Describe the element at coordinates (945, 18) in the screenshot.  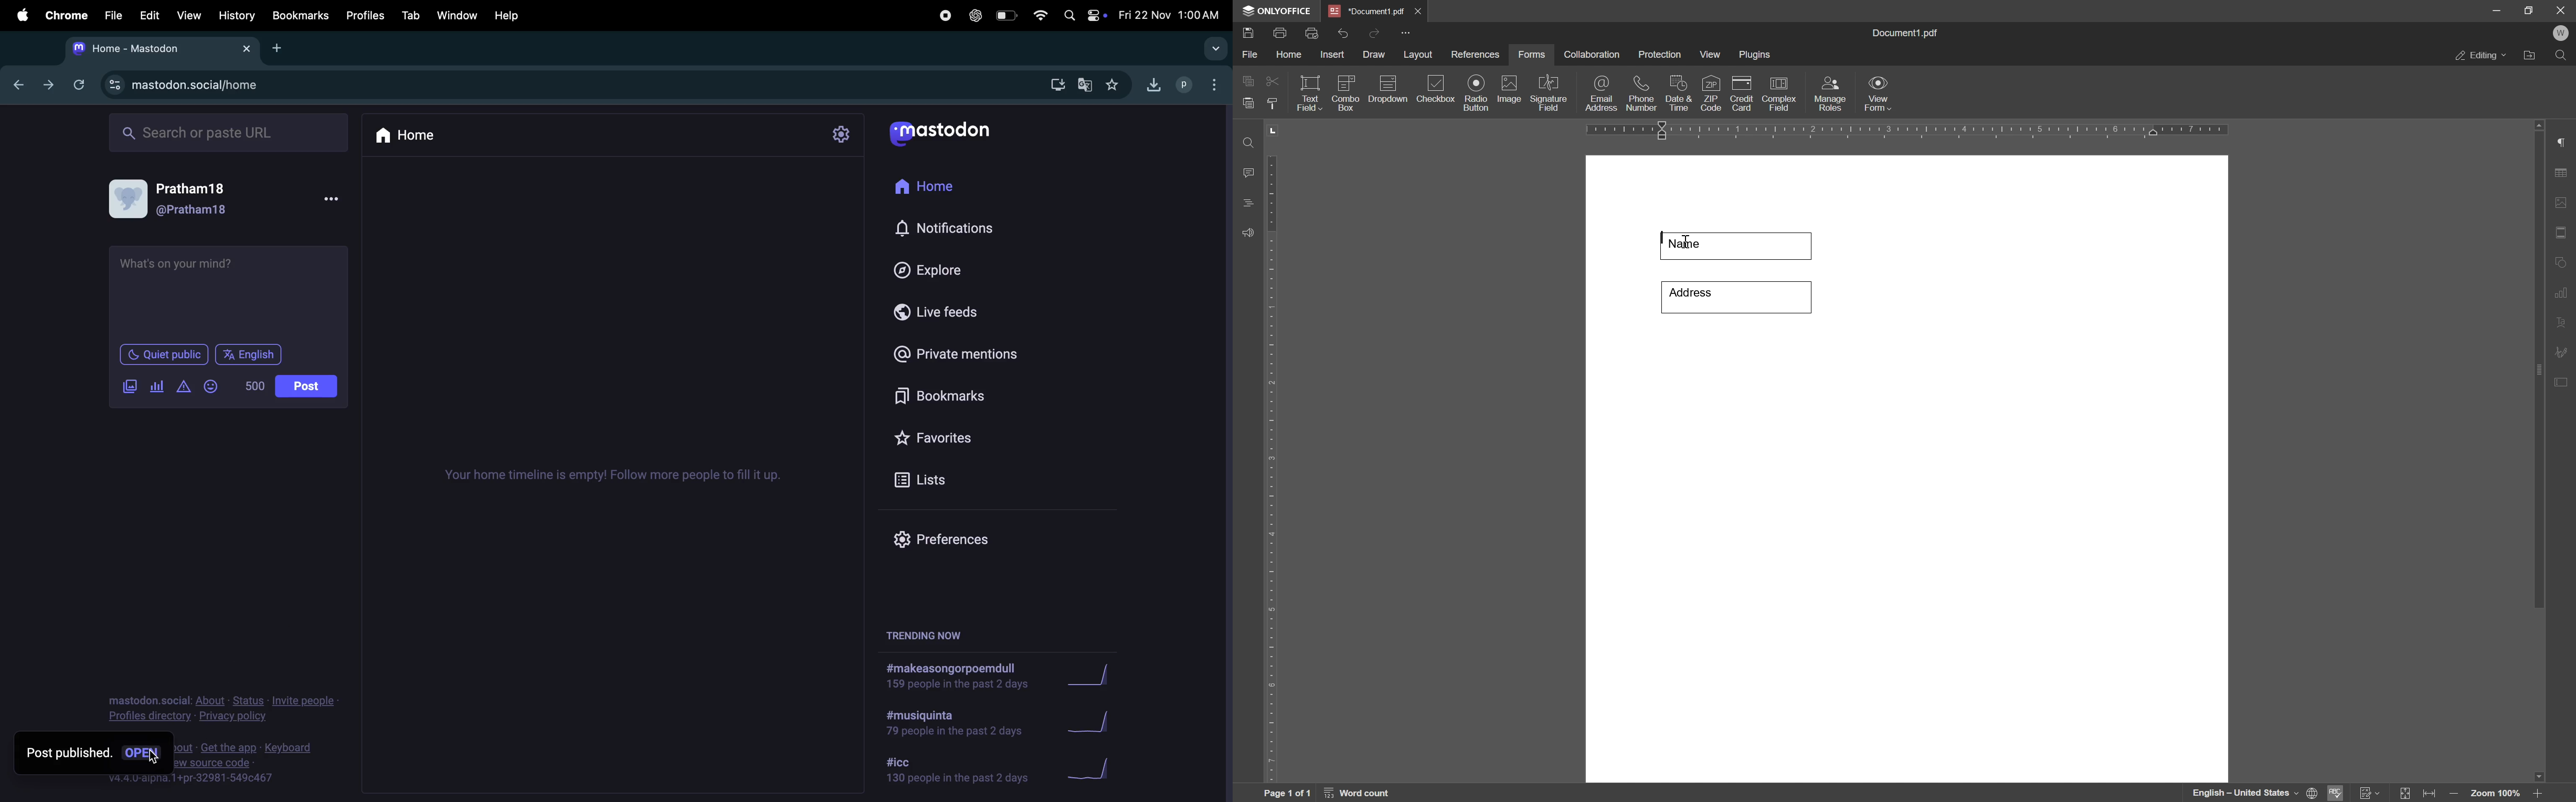
I see `record` at that location.